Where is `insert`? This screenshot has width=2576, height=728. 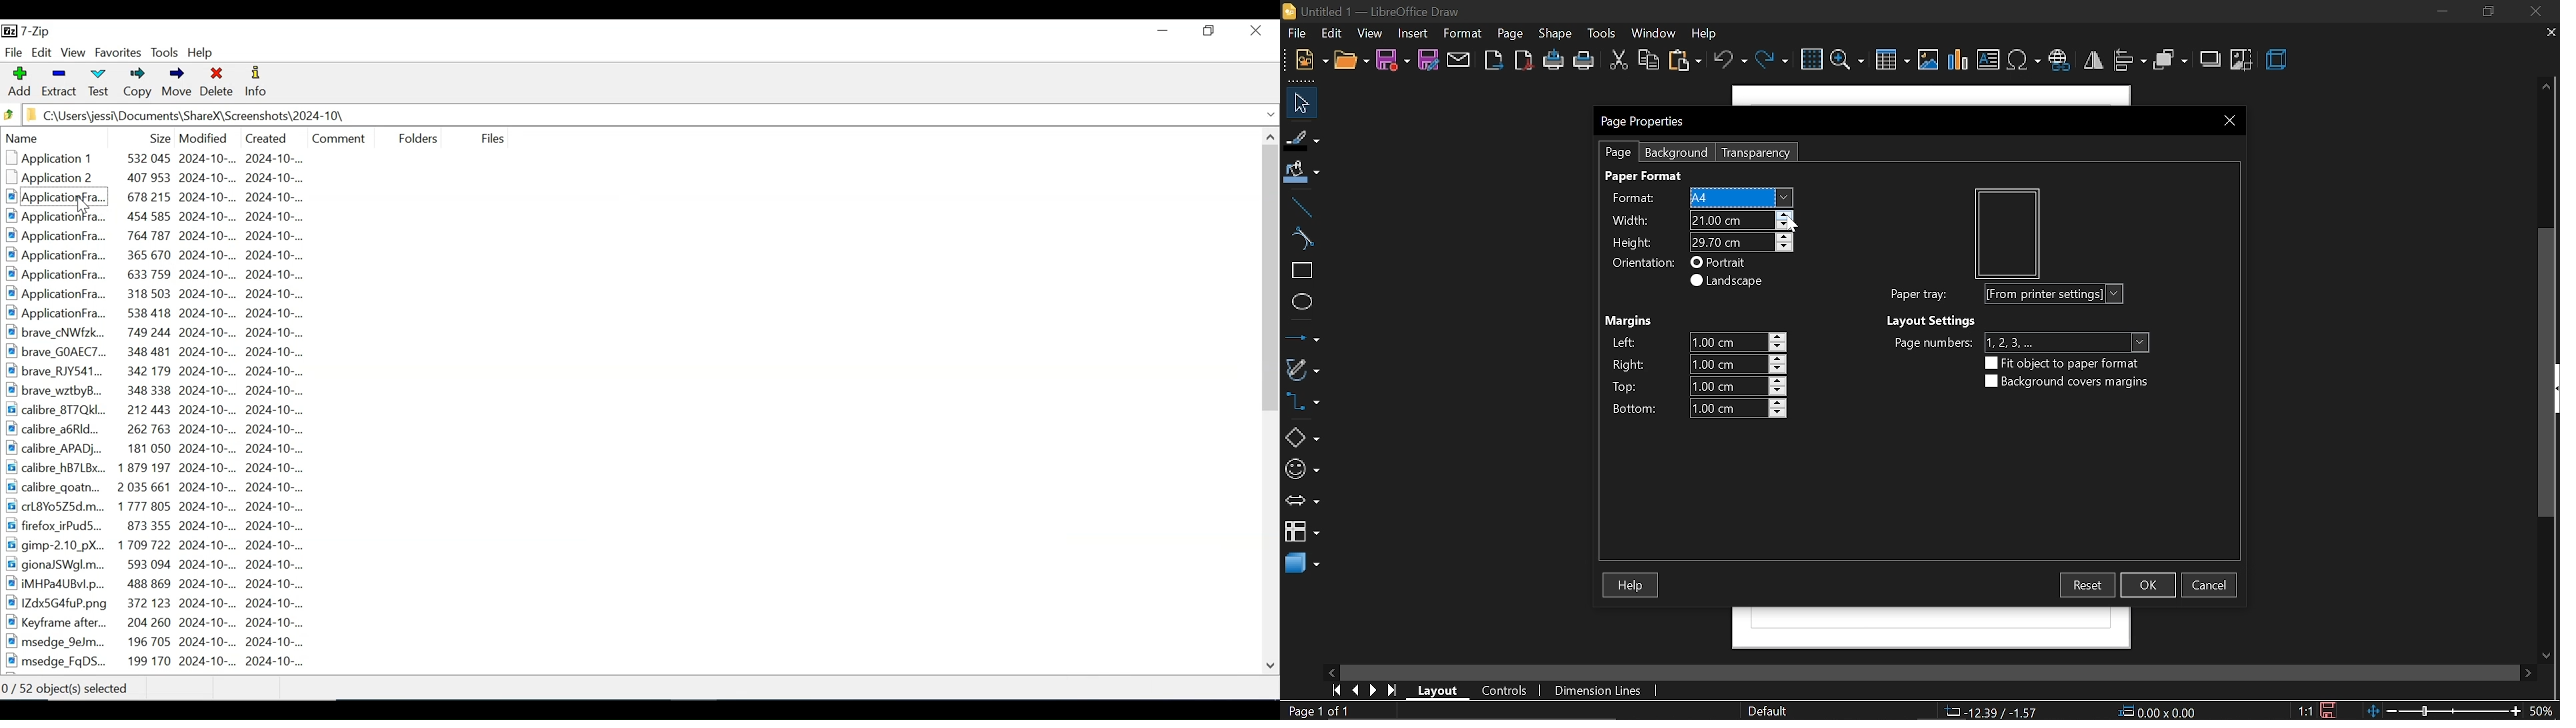 insert is located at coordinates (1410, 33).